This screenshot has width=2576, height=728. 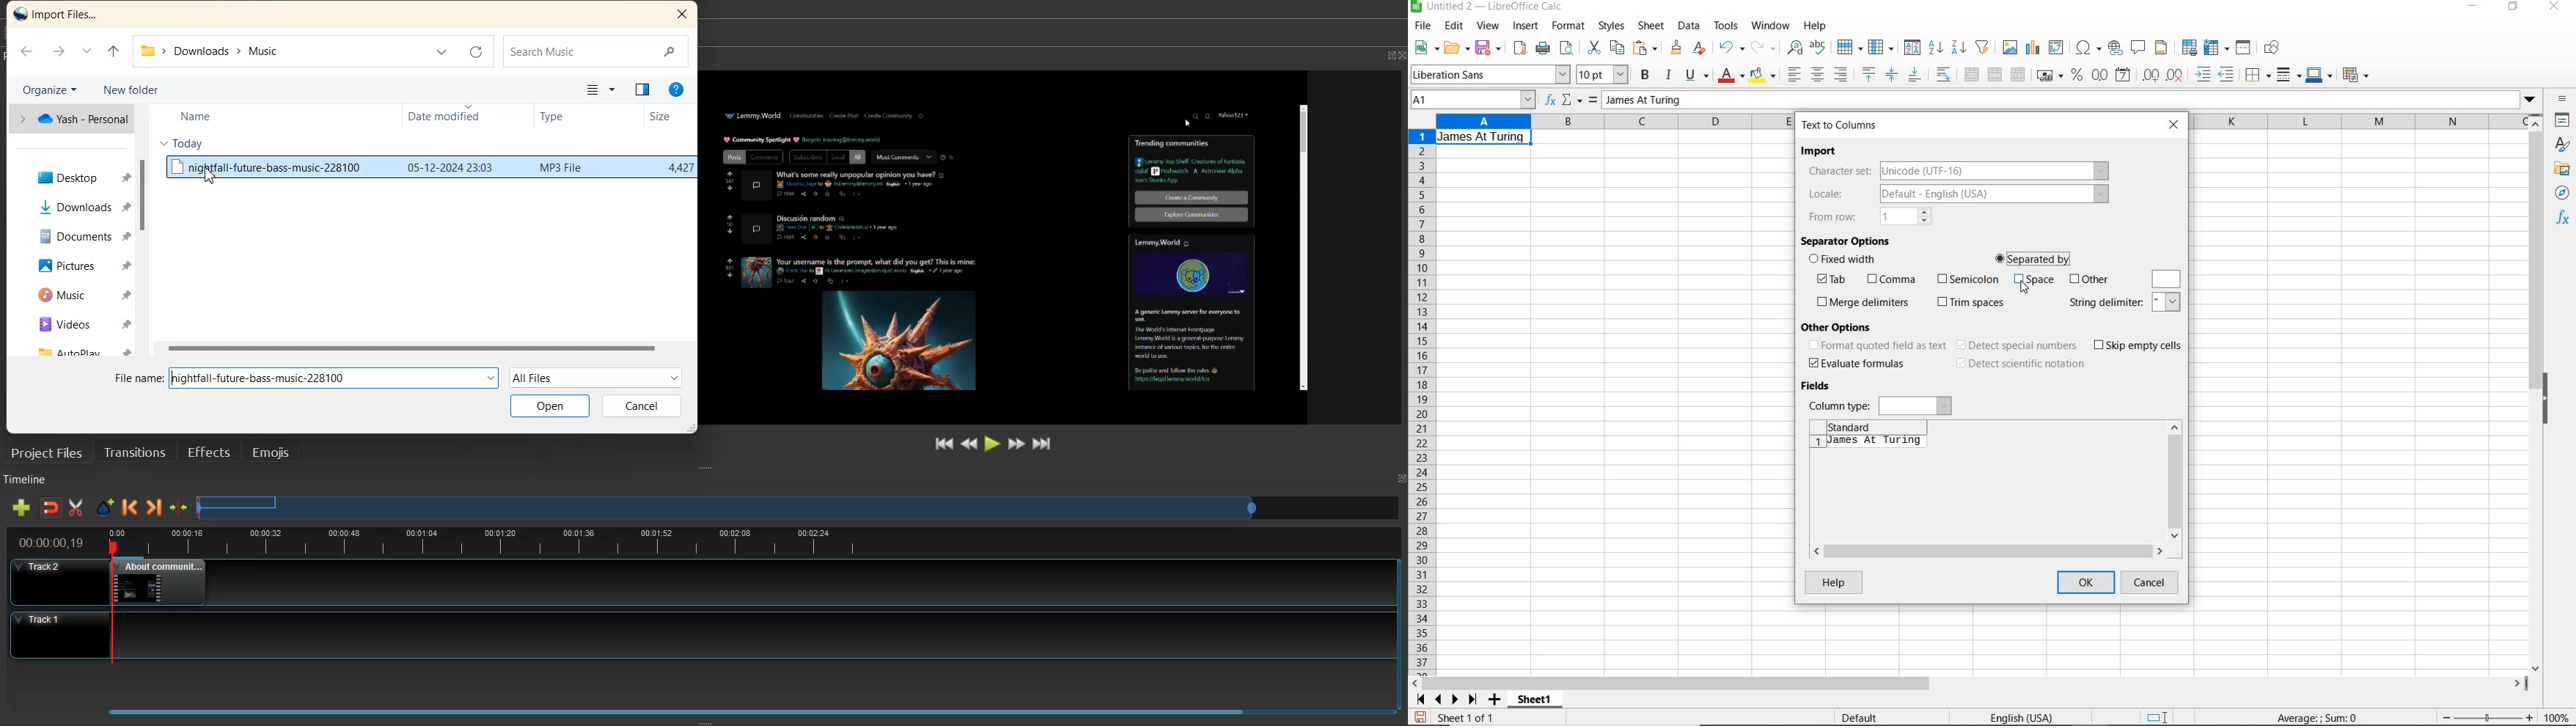 I want to click on Refresh, so click(x=477, y=52).